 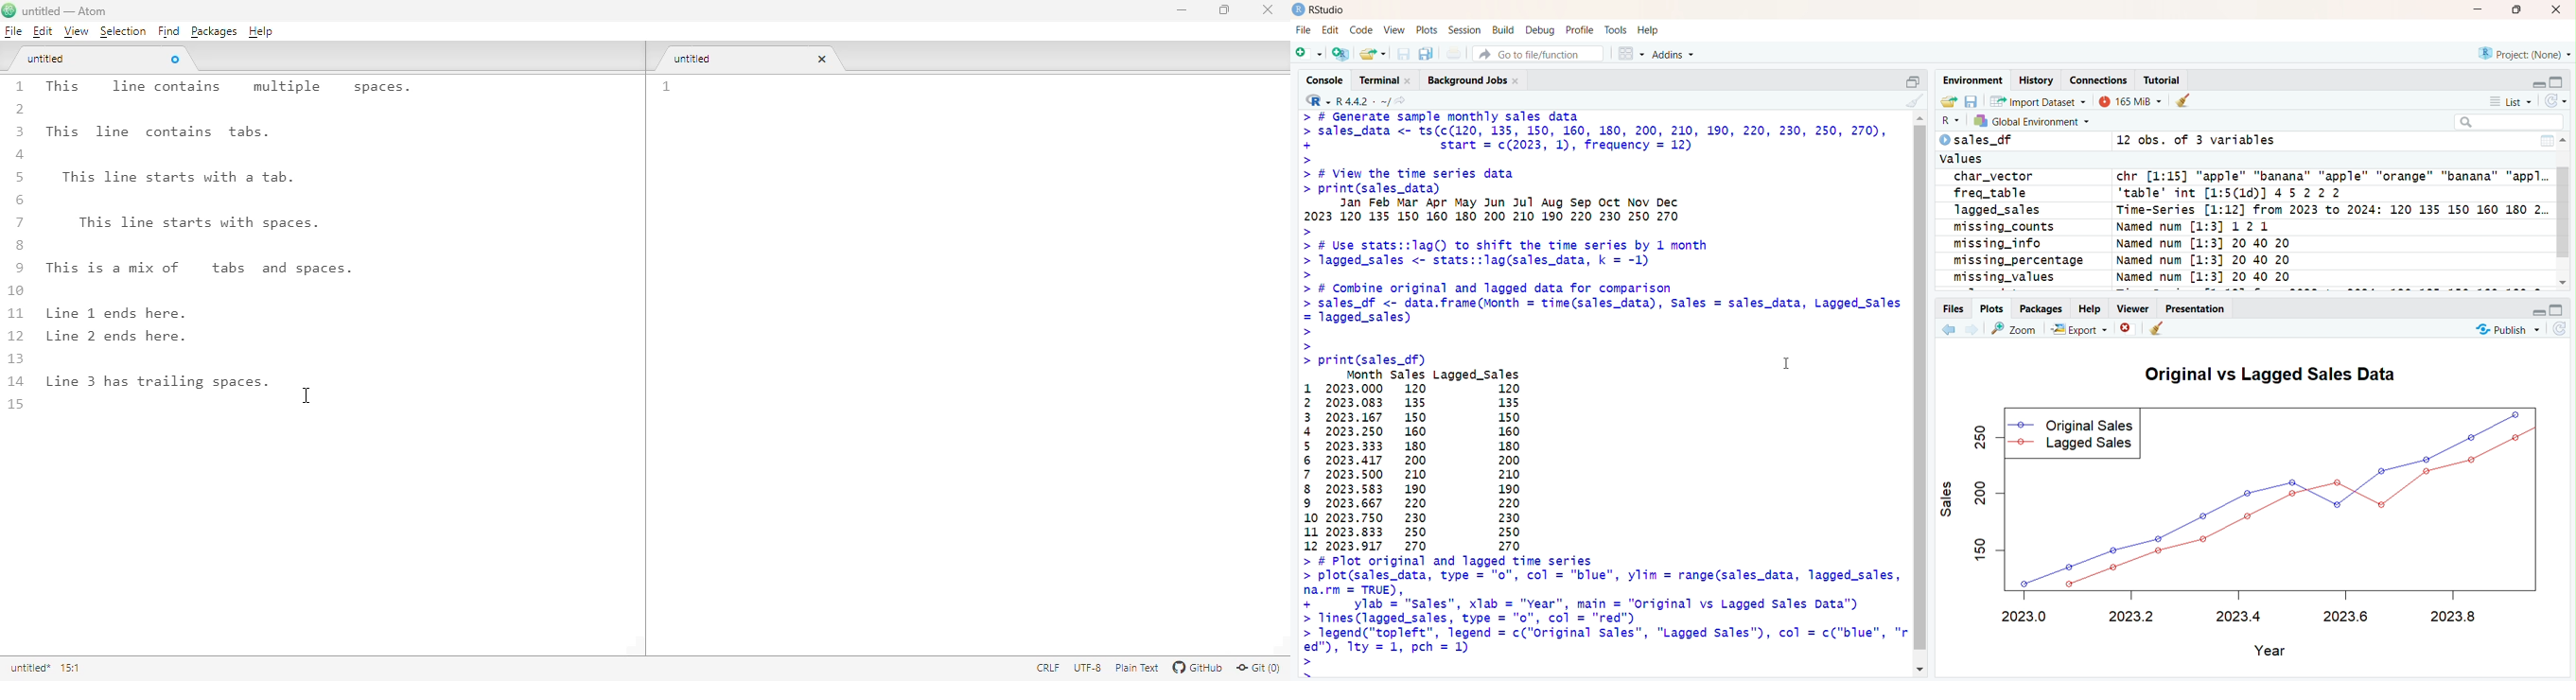 What do you see at coordinates (2165, 80) in the screenshot?
I see `tutorial` at bounding box center [2165, 80].